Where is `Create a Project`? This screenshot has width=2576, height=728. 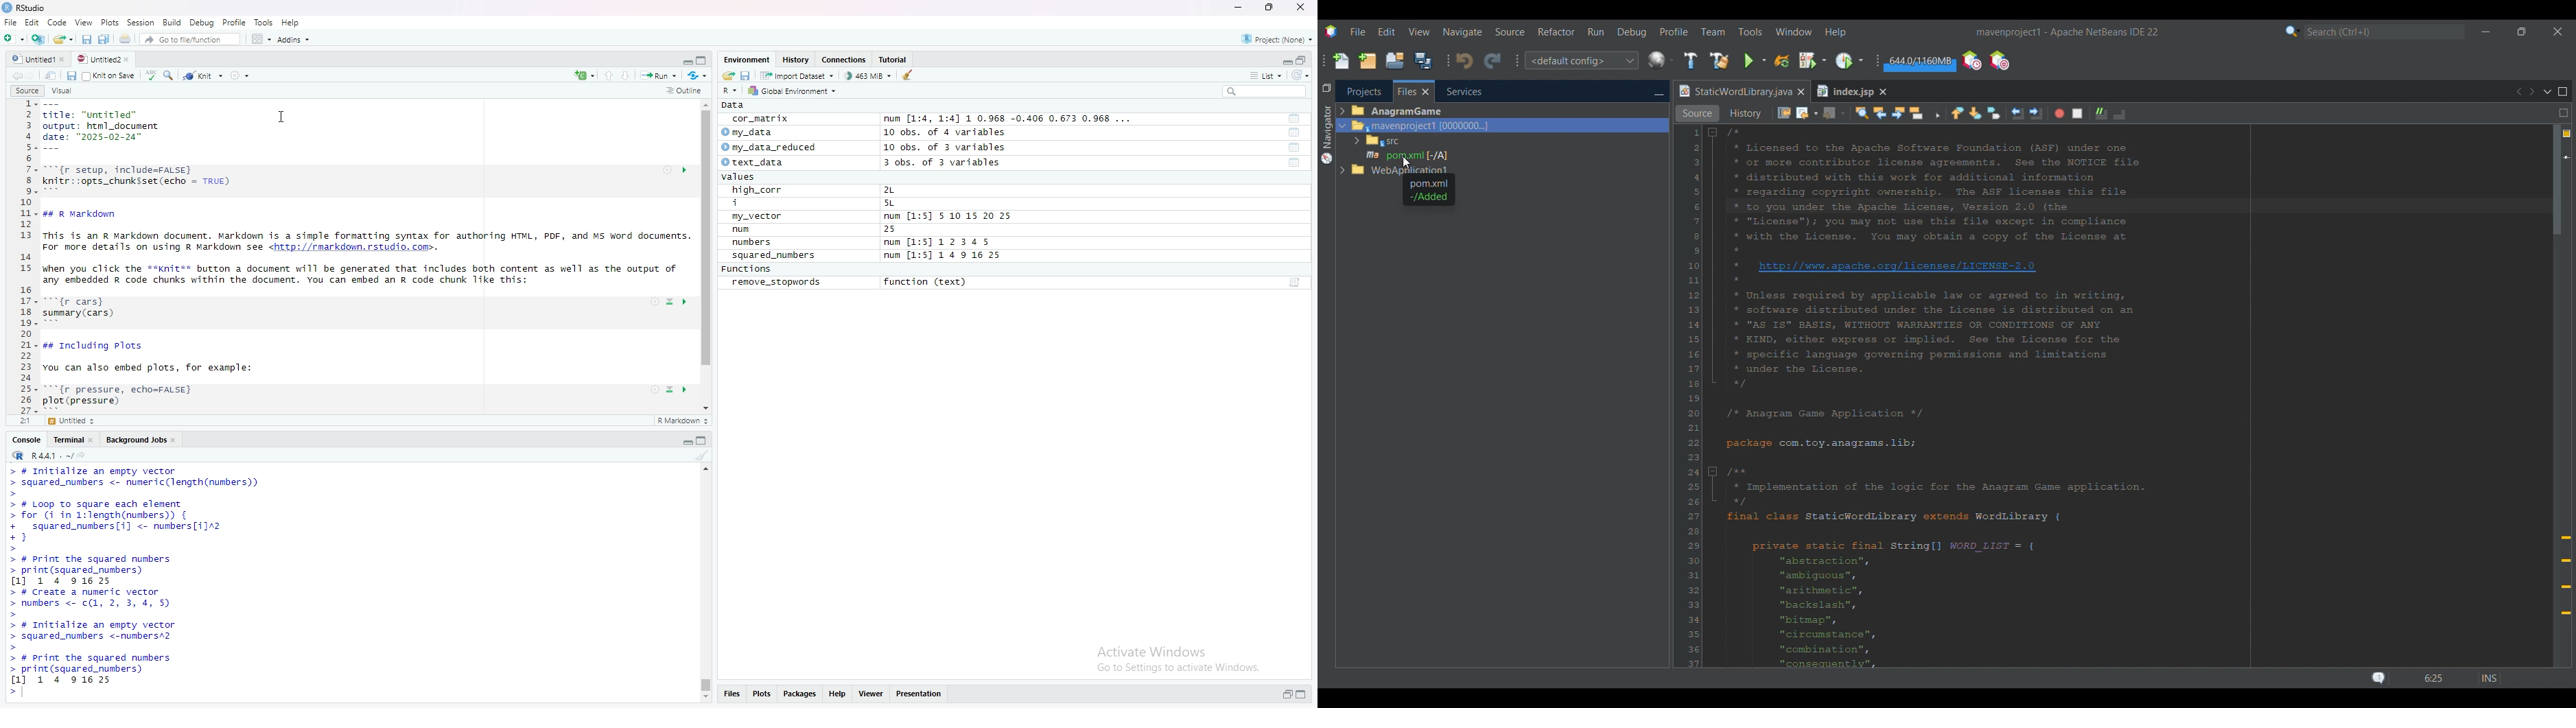 Create a Project is located at coordinates (37, 39).